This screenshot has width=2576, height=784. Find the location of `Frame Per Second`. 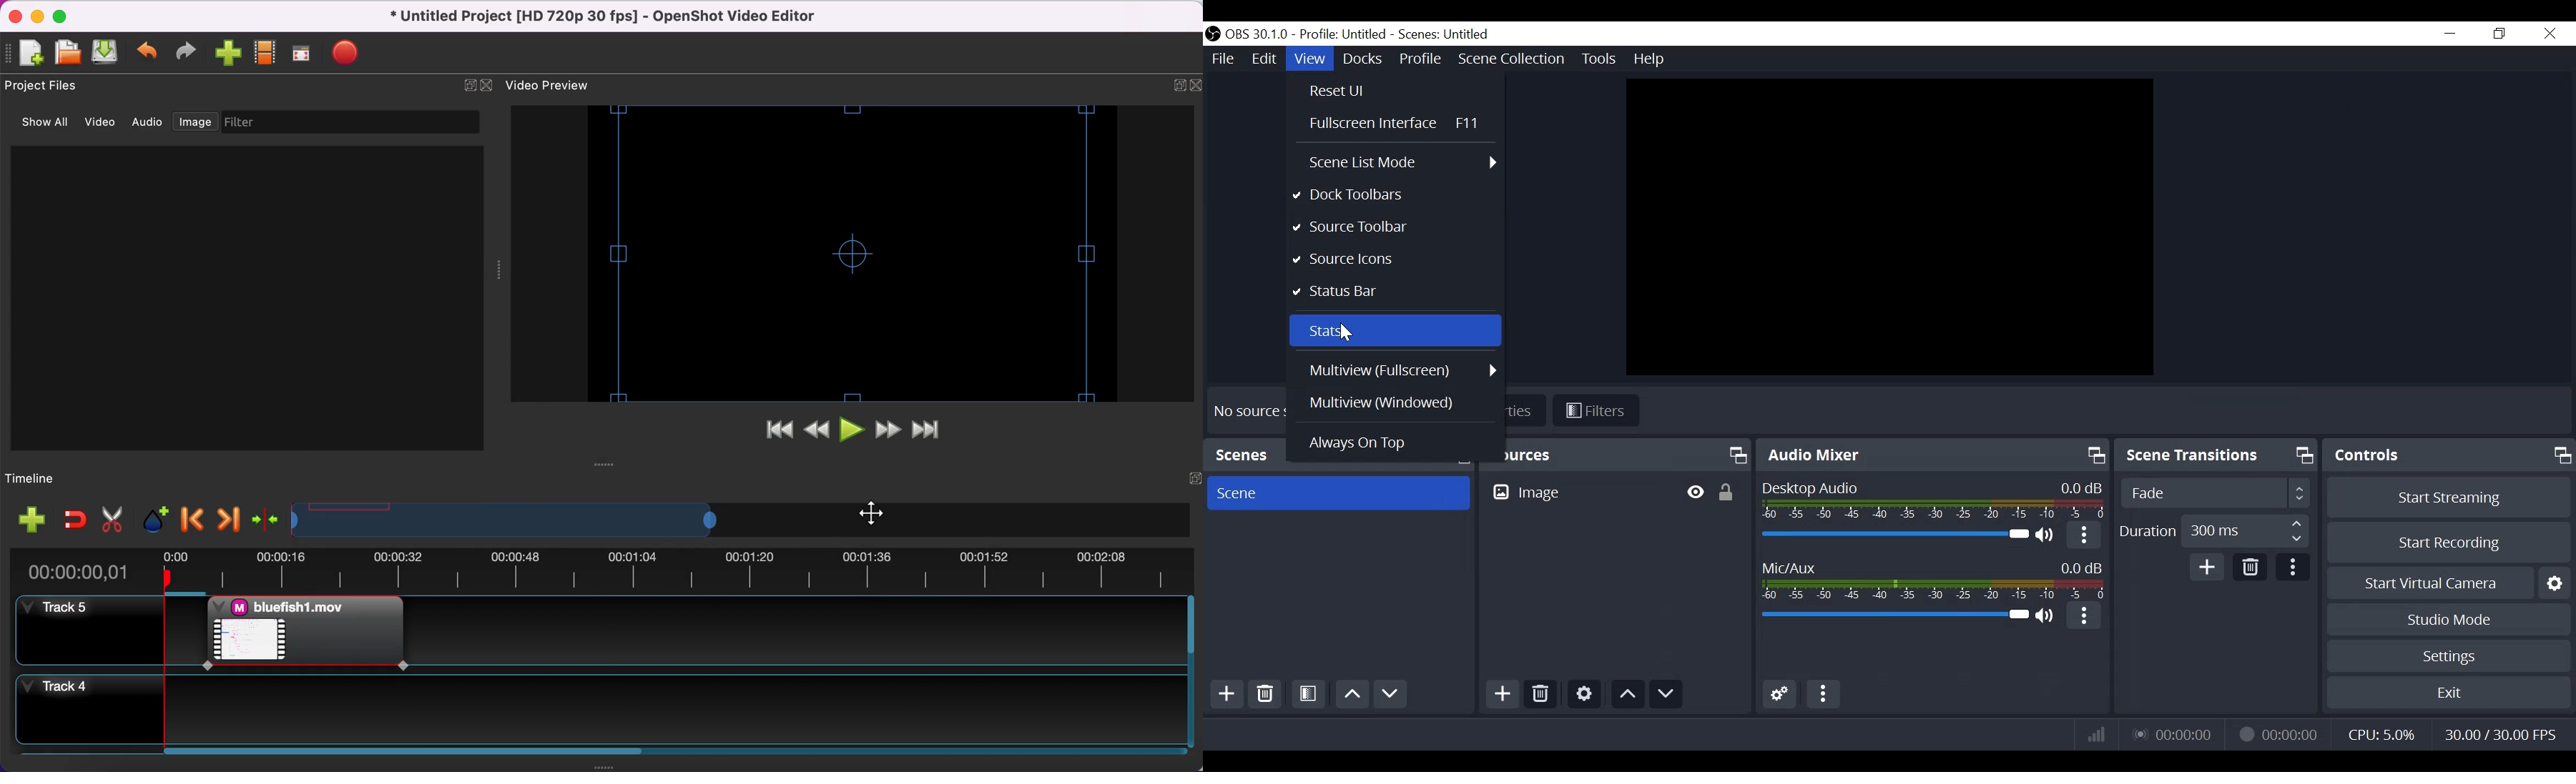

Frame Per Second is located at coordinates (2499, 735).